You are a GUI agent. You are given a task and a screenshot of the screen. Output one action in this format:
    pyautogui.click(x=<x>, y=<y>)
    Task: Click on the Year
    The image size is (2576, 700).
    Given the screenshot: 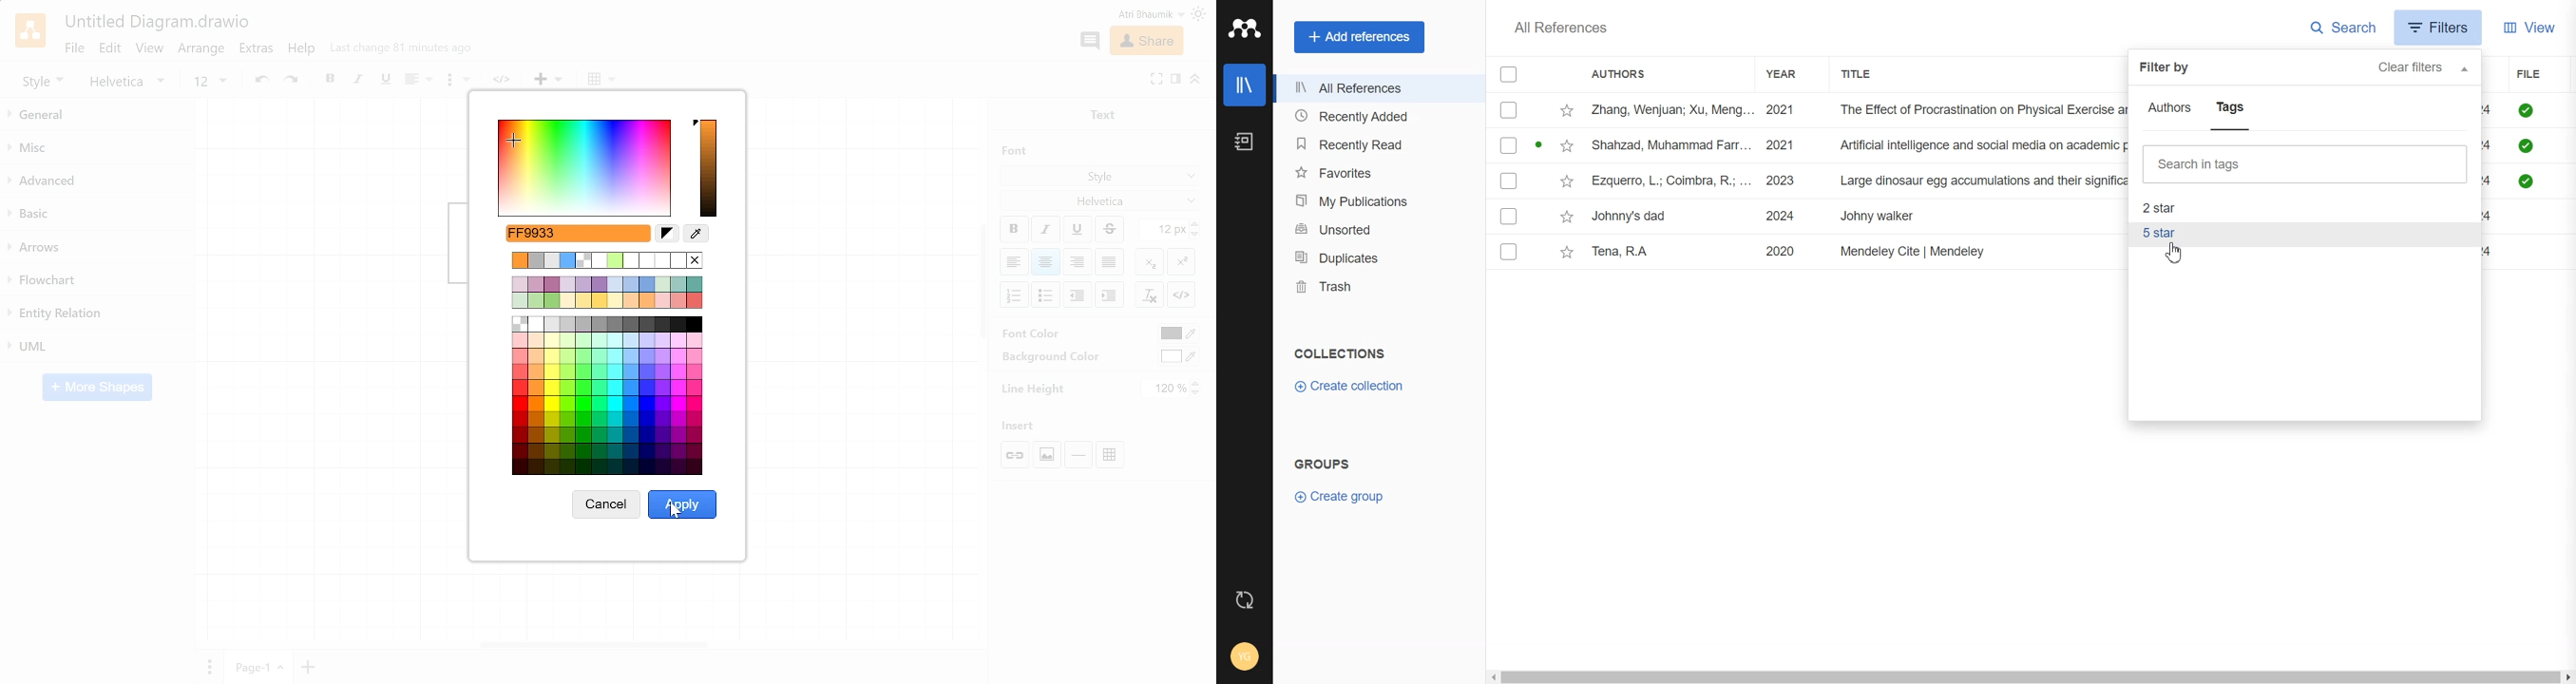 What is the action you would take?
    pyautogui.click(x=1793, y=74)
    